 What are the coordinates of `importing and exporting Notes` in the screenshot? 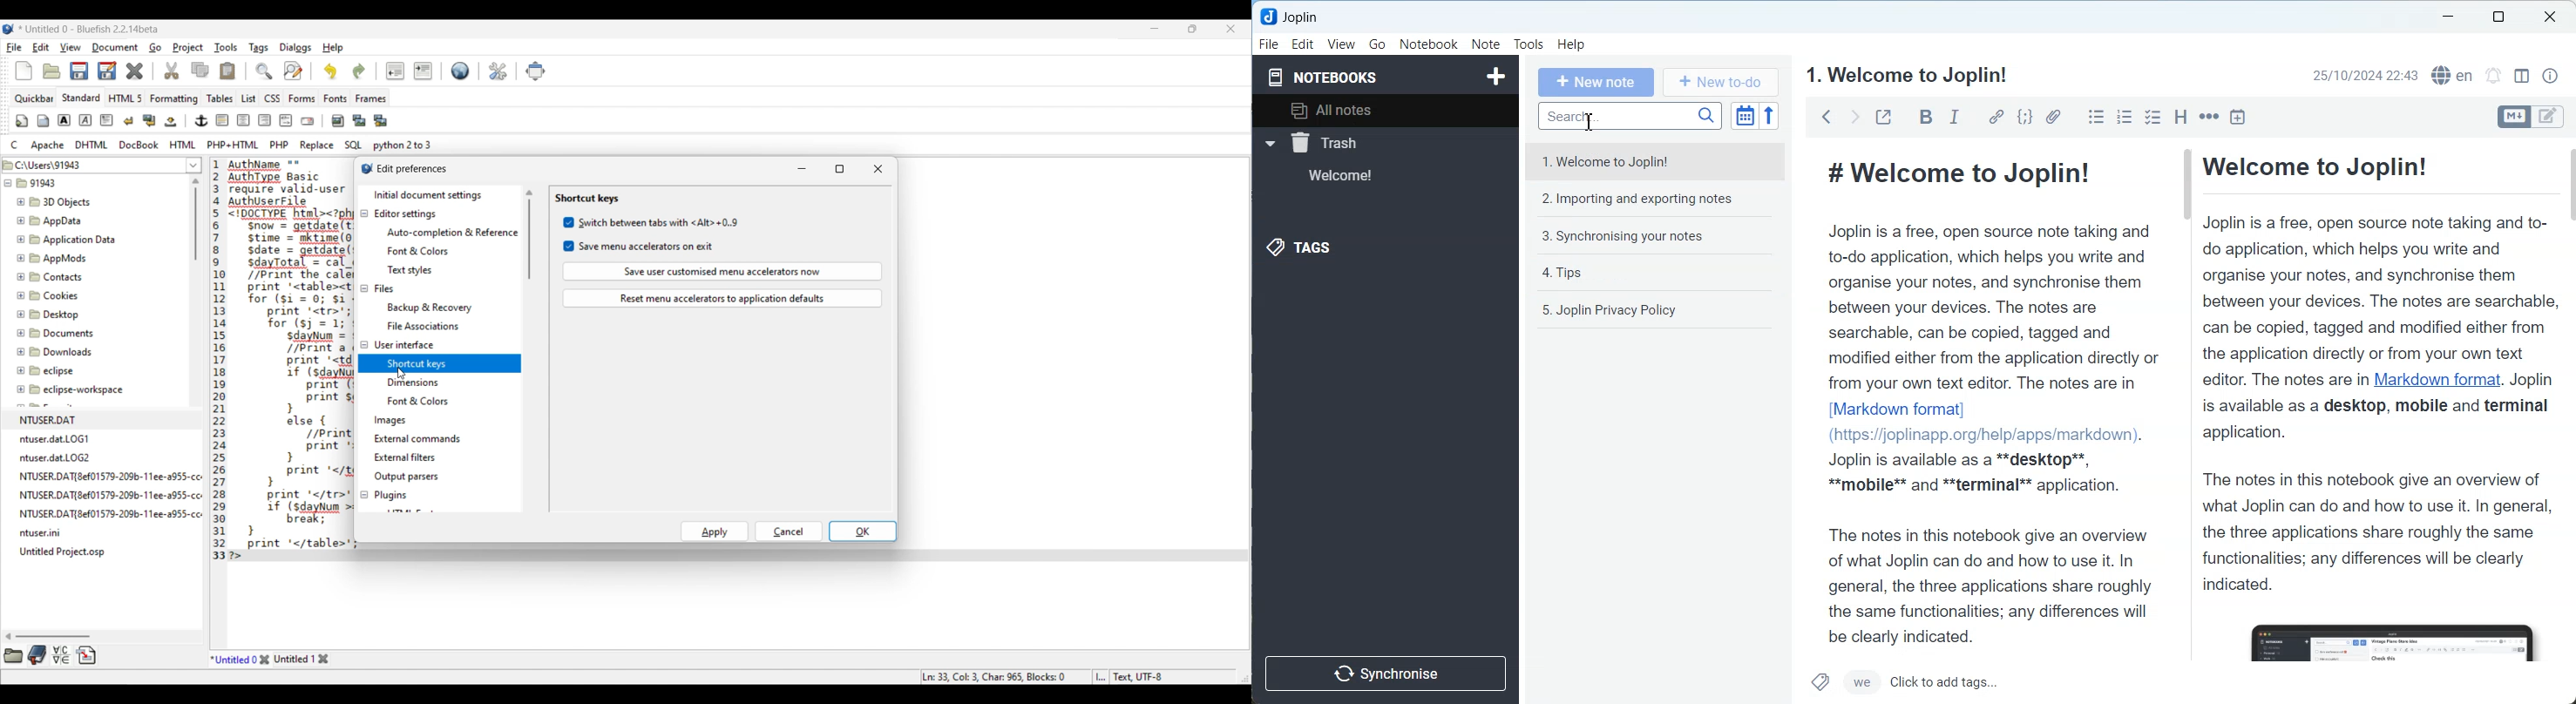 It's located at (1658, 198).